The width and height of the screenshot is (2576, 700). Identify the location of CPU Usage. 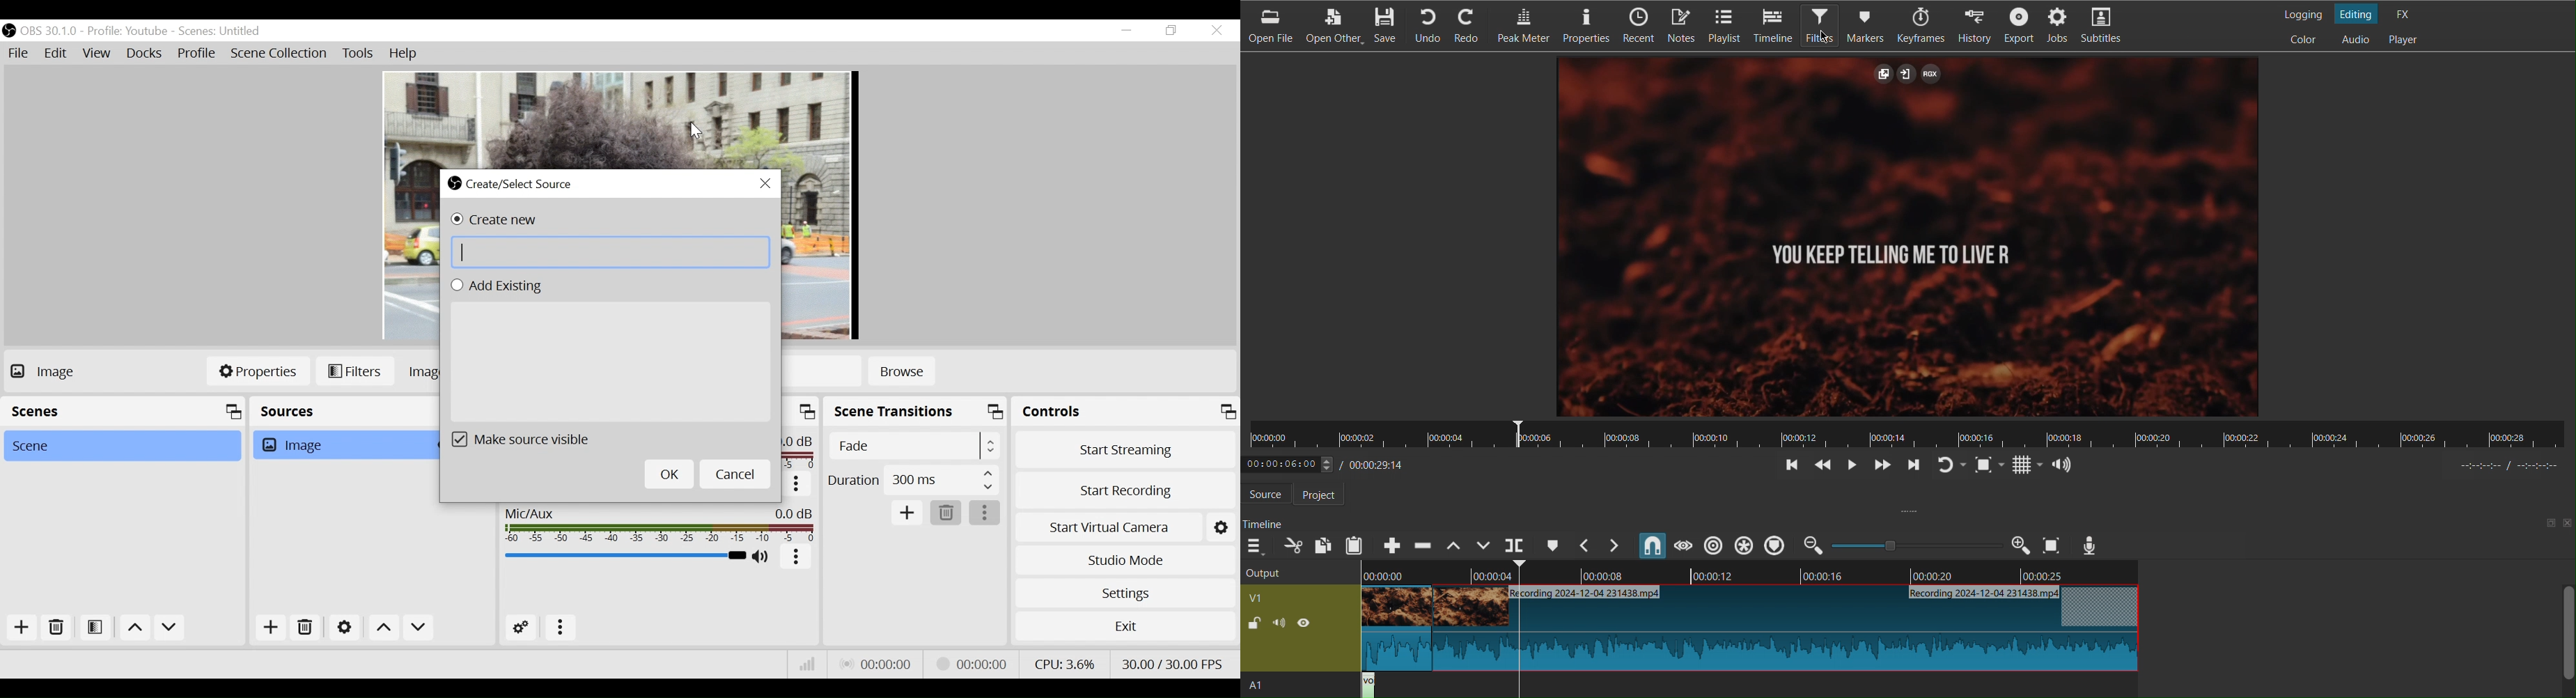
(1069, 664).